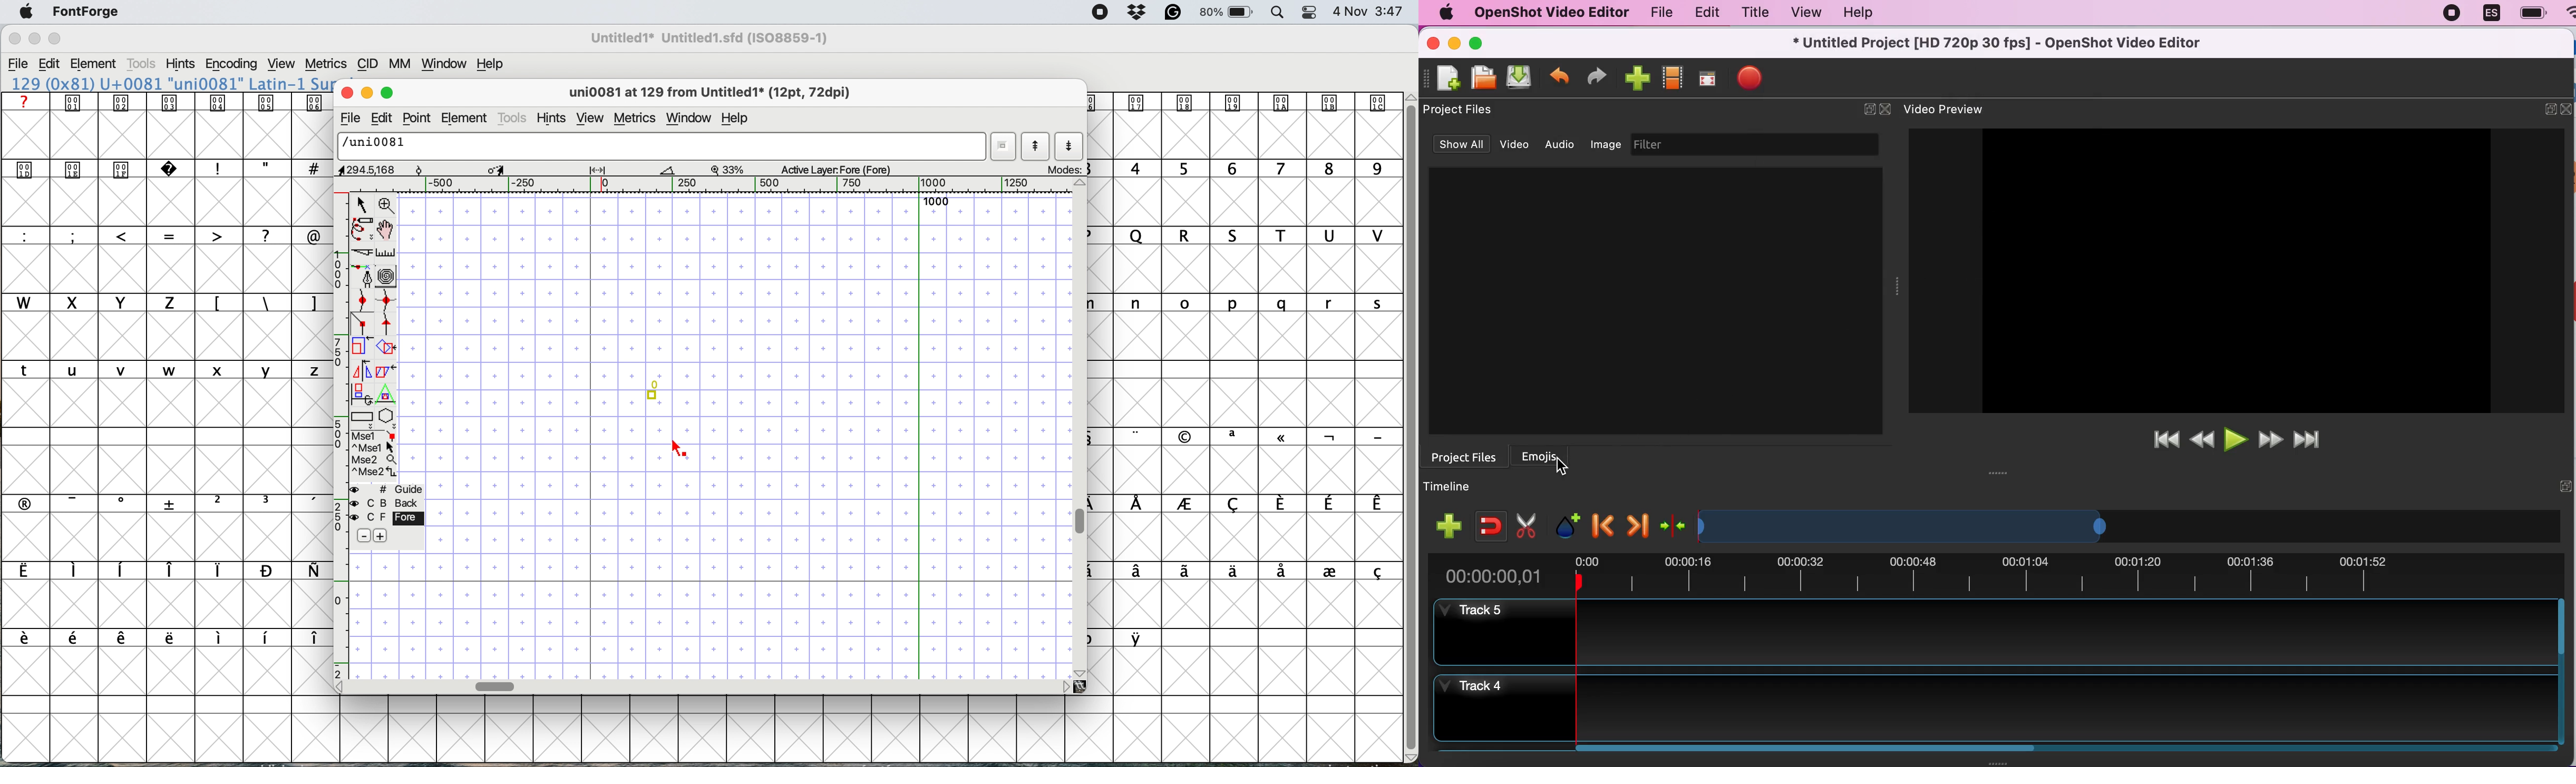 The image size is (2576, 784). Describe the element at coordinates (26, 13) in the screenshot. I see `Apple menu` at that location.